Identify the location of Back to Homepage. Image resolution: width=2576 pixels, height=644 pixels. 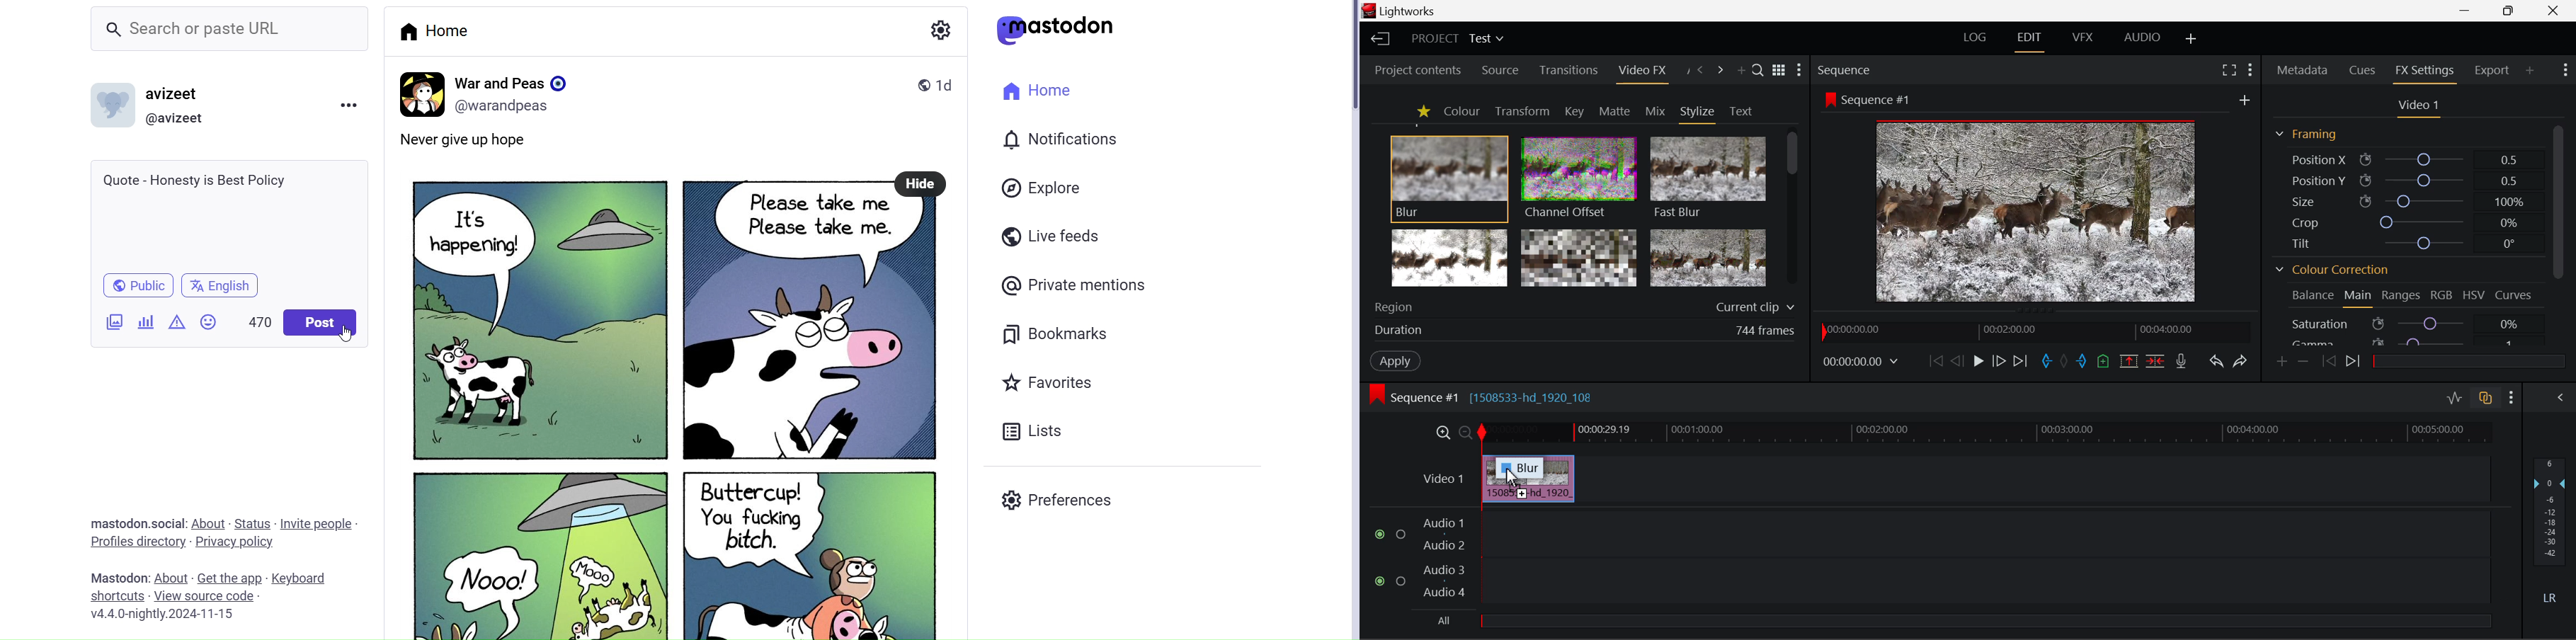
(1378, 39).